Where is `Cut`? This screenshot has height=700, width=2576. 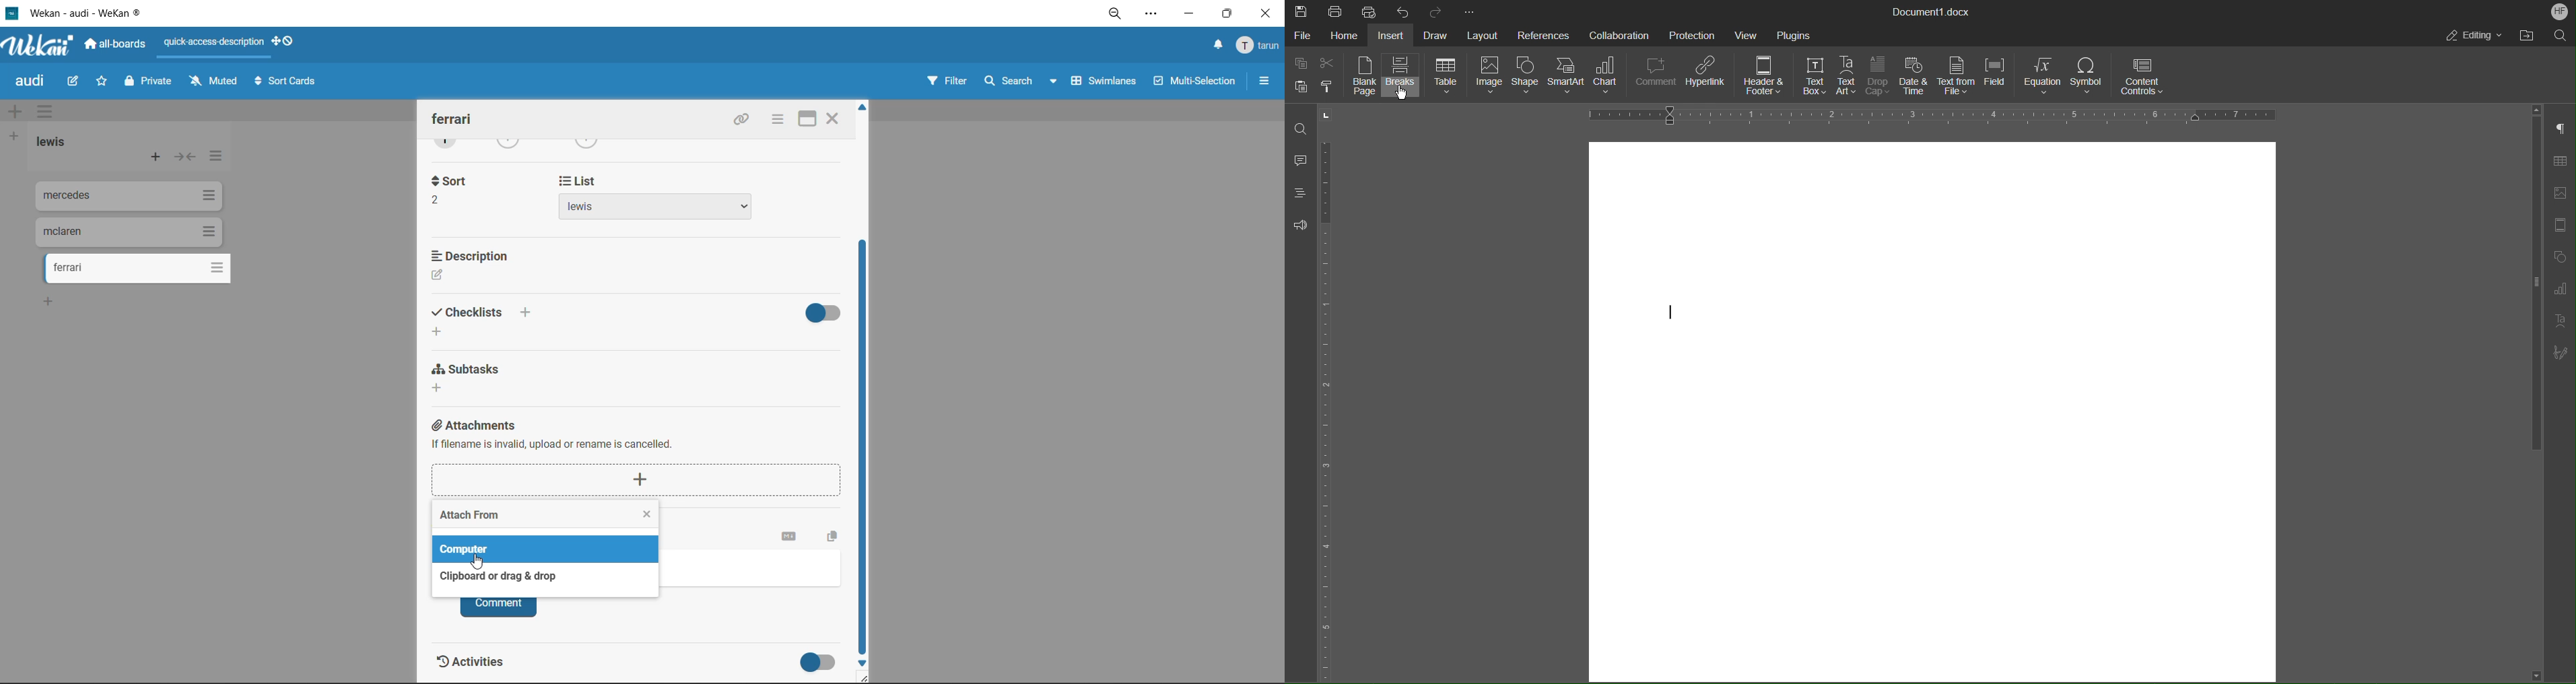 Cut is located at coordinates (1328, 63).